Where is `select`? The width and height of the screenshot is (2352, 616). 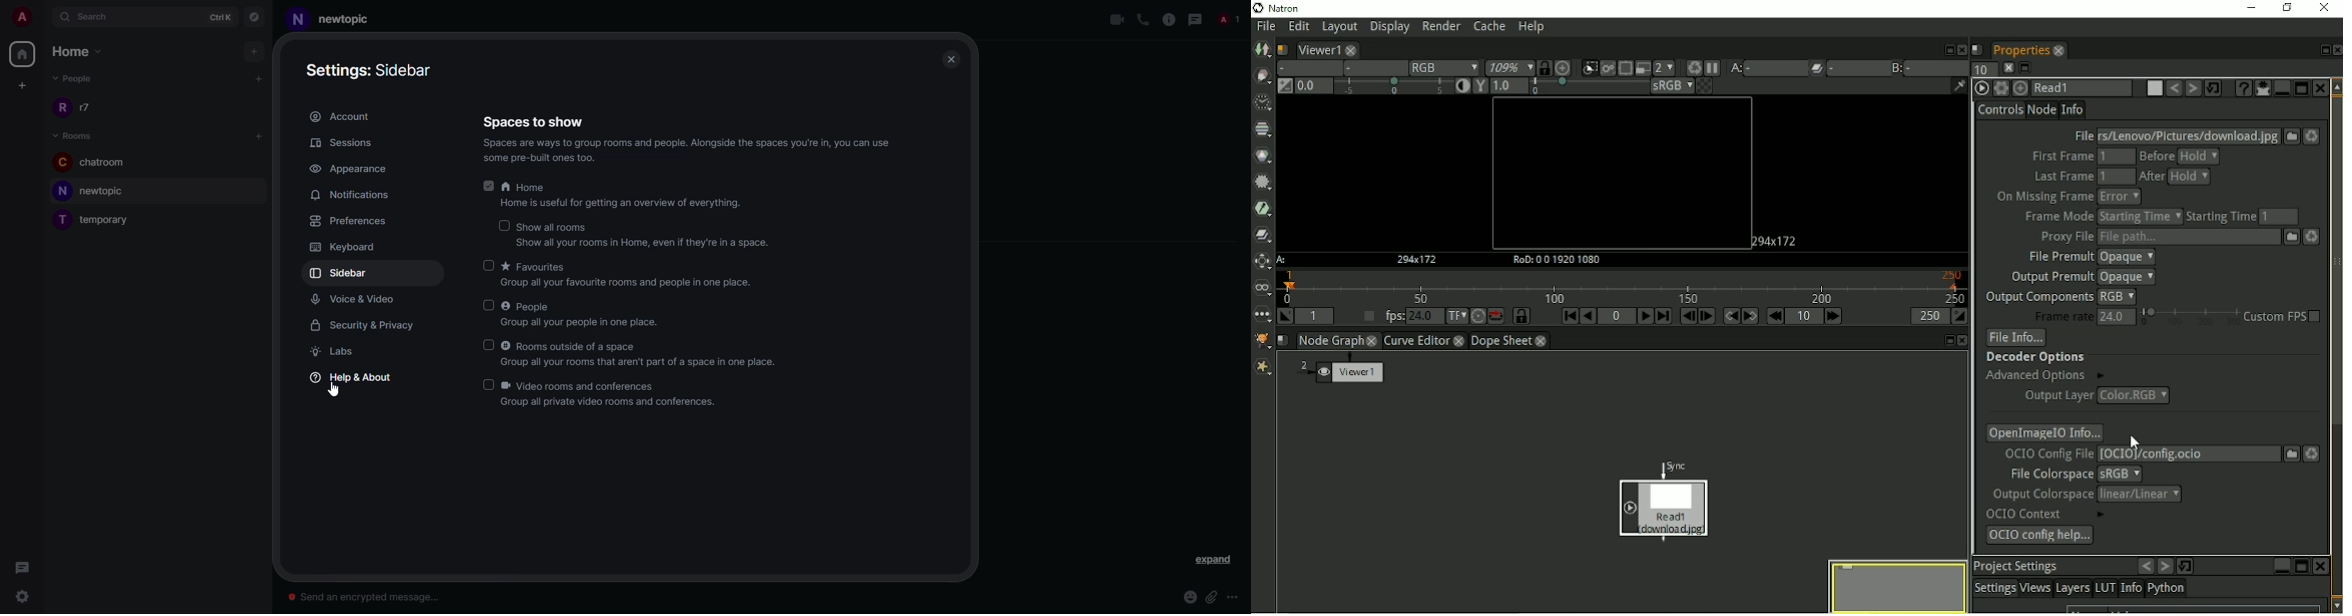
select is located at coordinates (488, 345).